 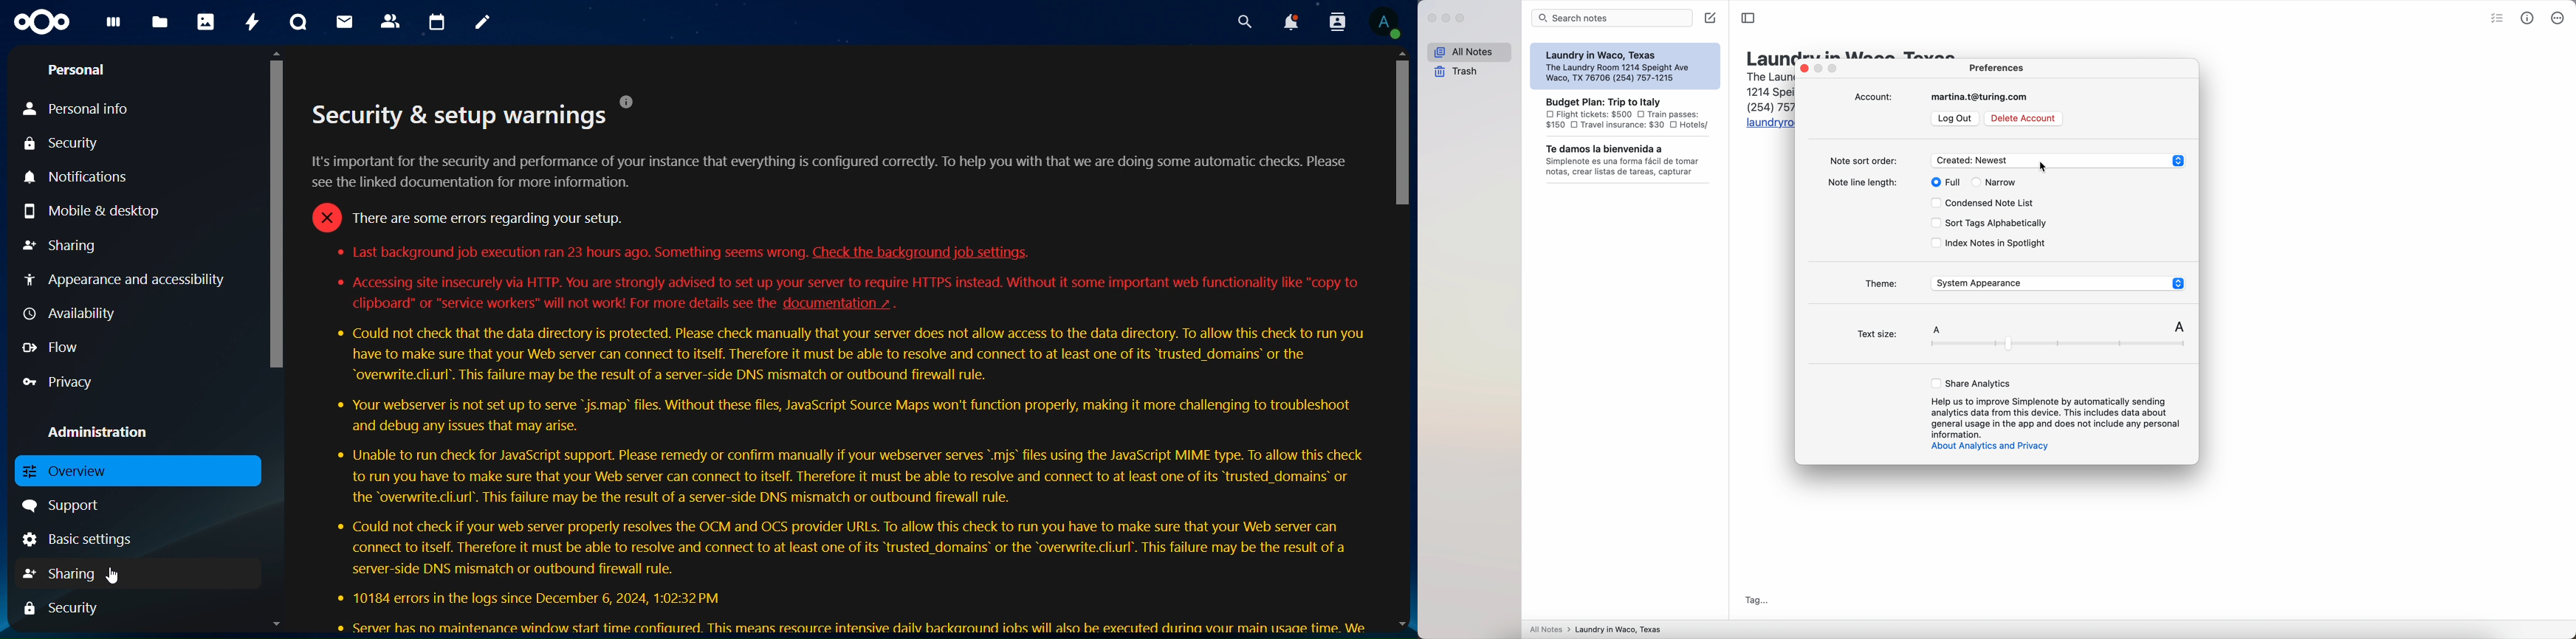 What do you see at coordinates (1600, 628) in the screenshot?
I see `all notes > laundry in Waco, Texas` at bounding box center [1600, 628].